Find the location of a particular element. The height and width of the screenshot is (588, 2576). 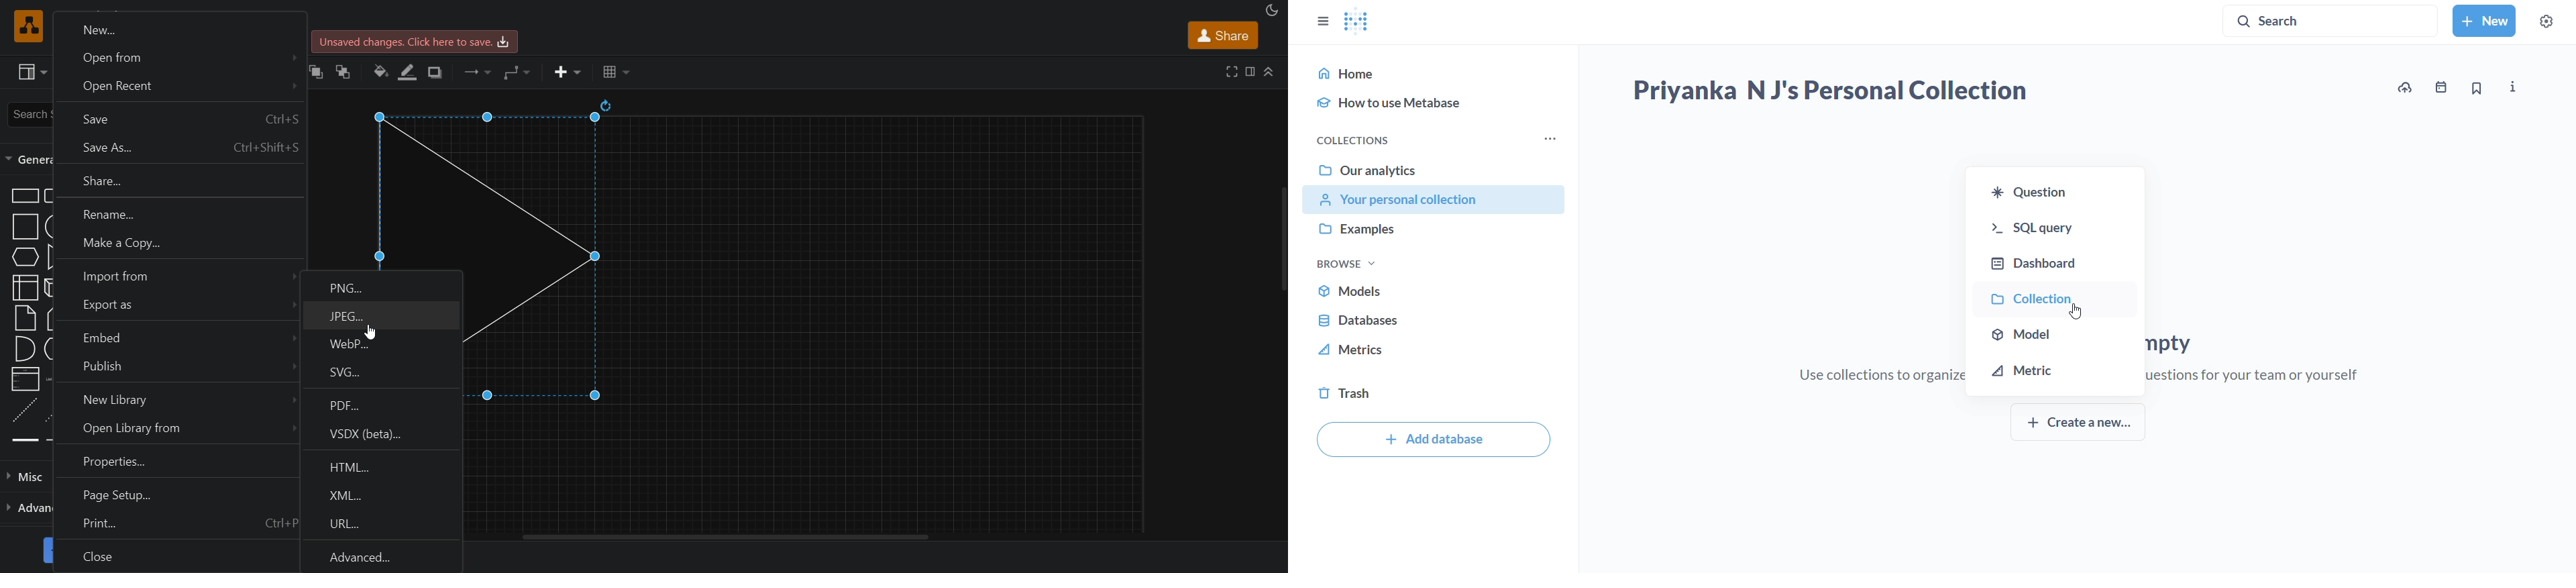

save is located at coordinates (417, 42).